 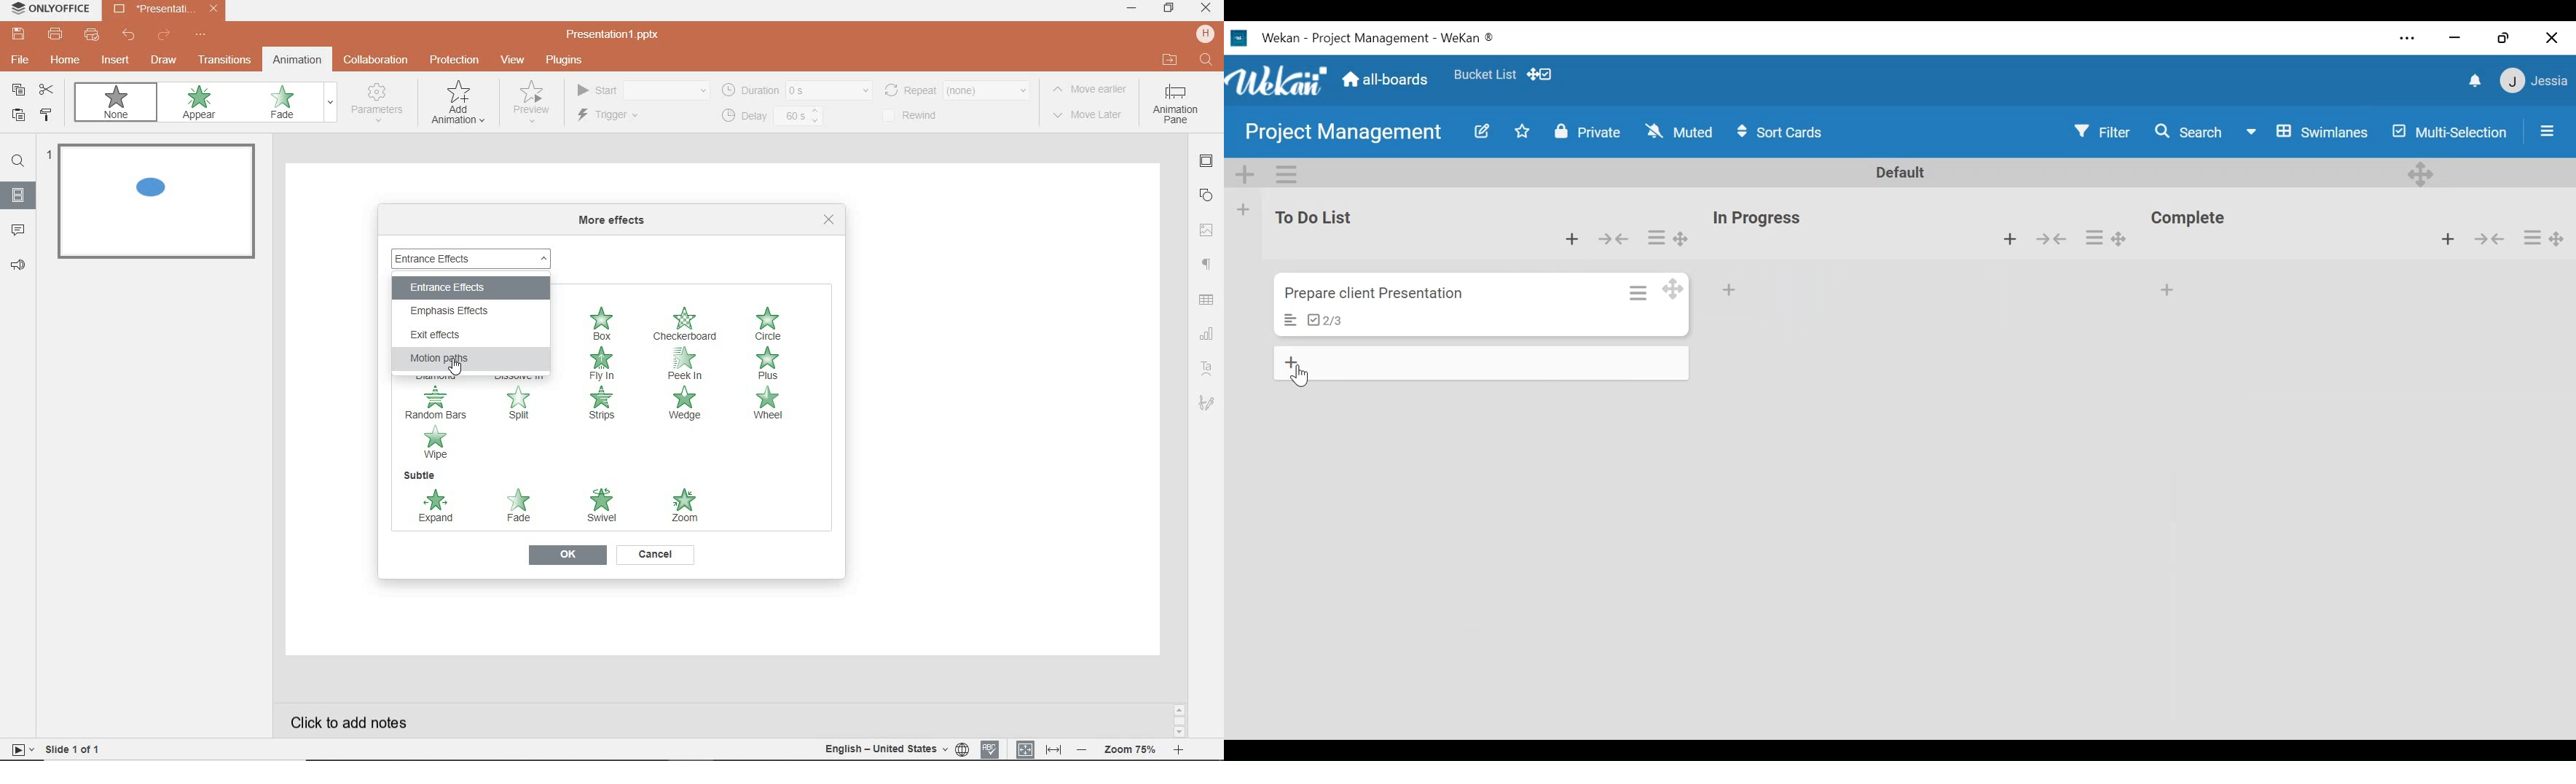 What do you see at coordinates (93, 36) in the screenshot?
I see `quick print` at bounding box center [93, 36].